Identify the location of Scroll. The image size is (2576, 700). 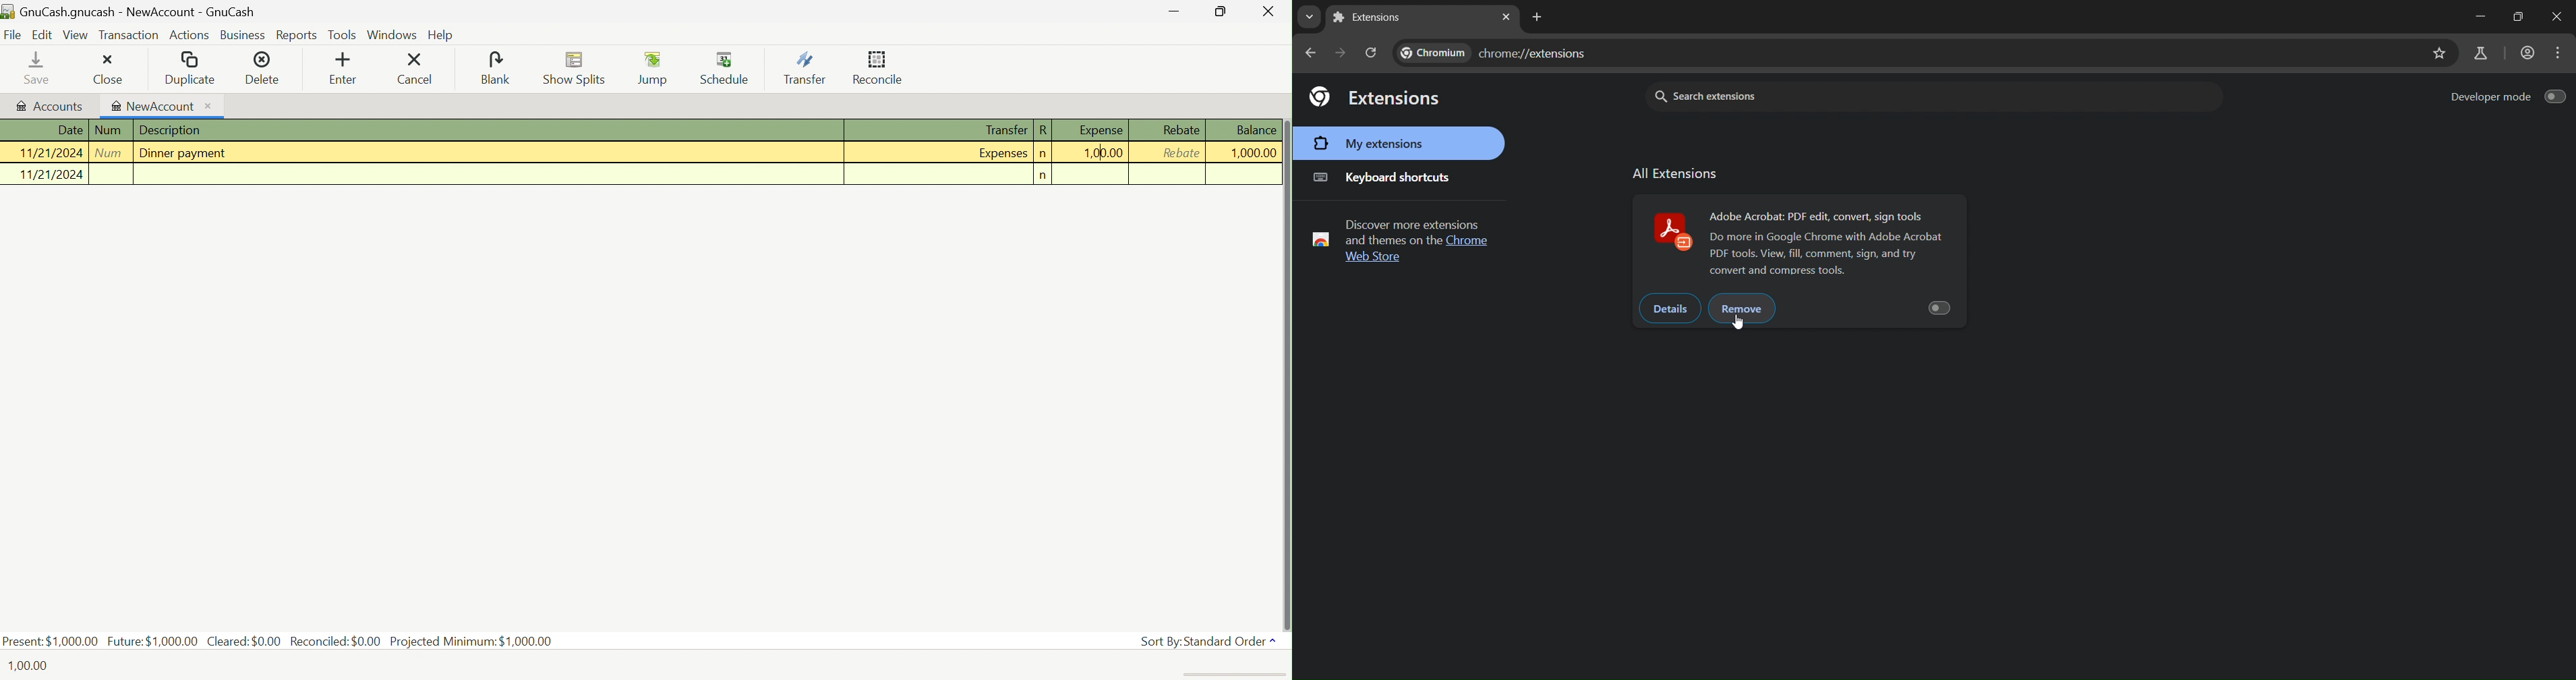
(1286, 362).